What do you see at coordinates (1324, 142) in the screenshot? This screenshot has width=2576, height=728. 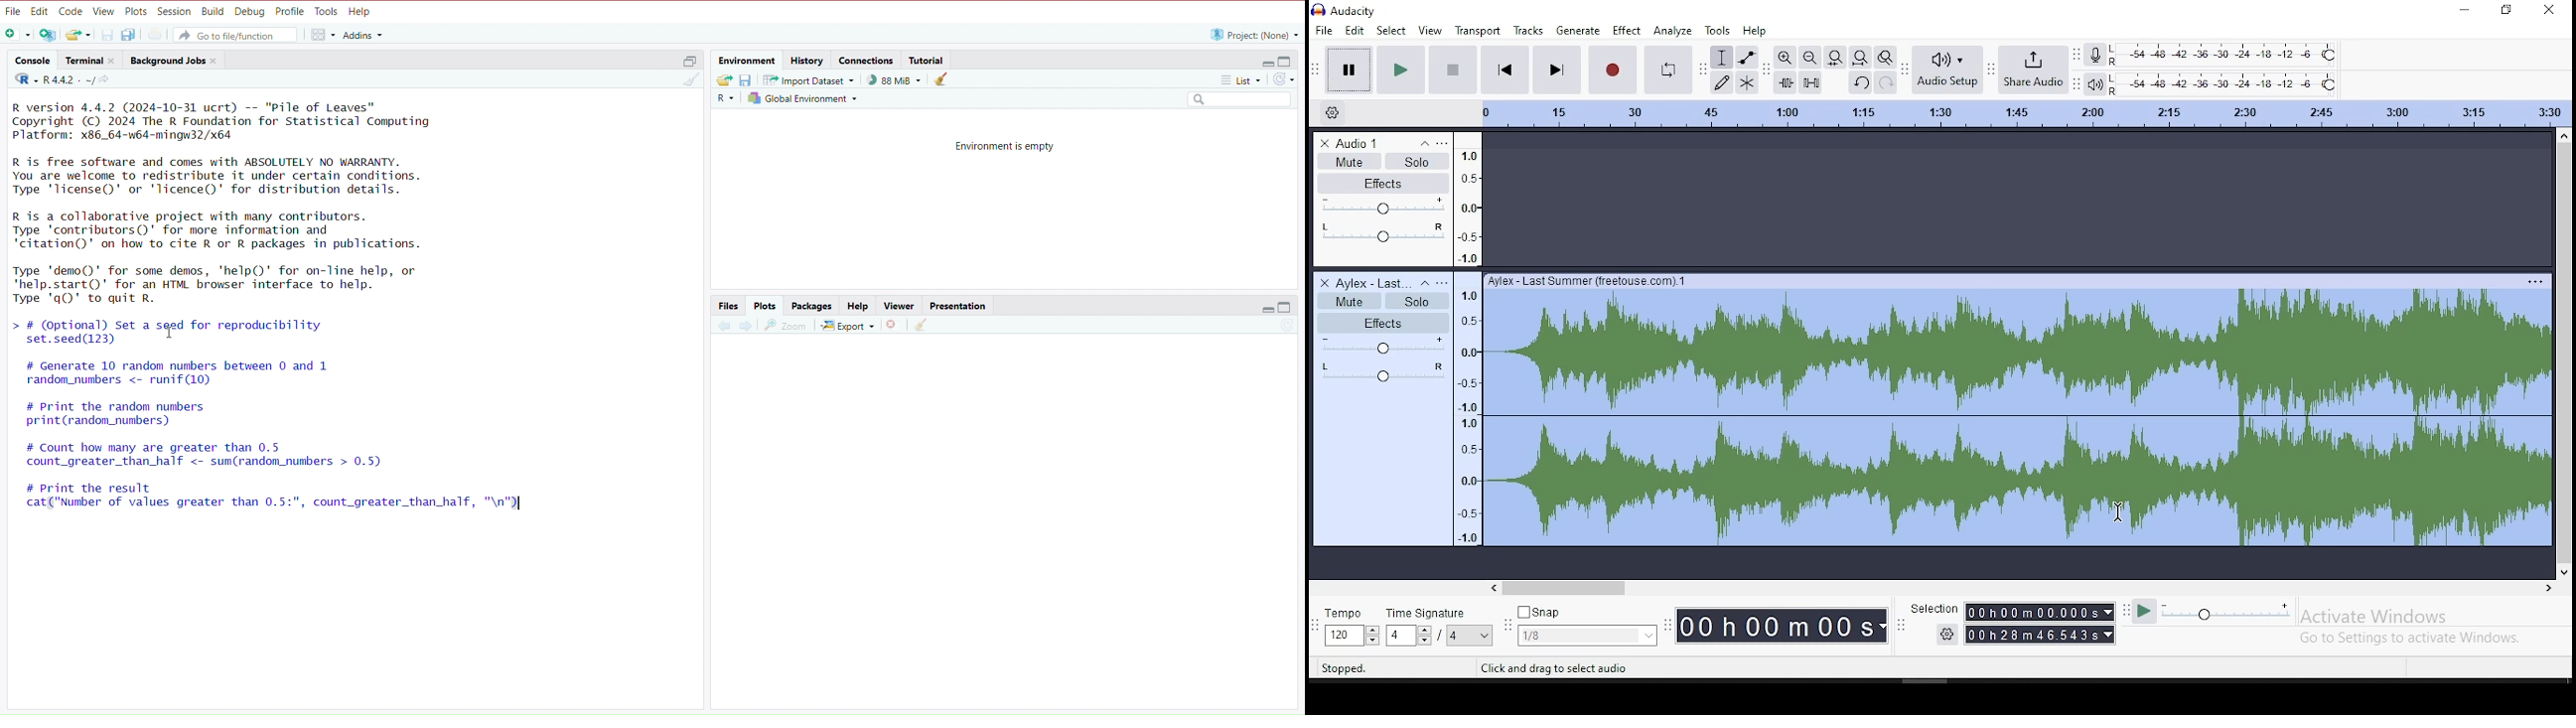 I see `delete track` at bounding box center [1324, 142].